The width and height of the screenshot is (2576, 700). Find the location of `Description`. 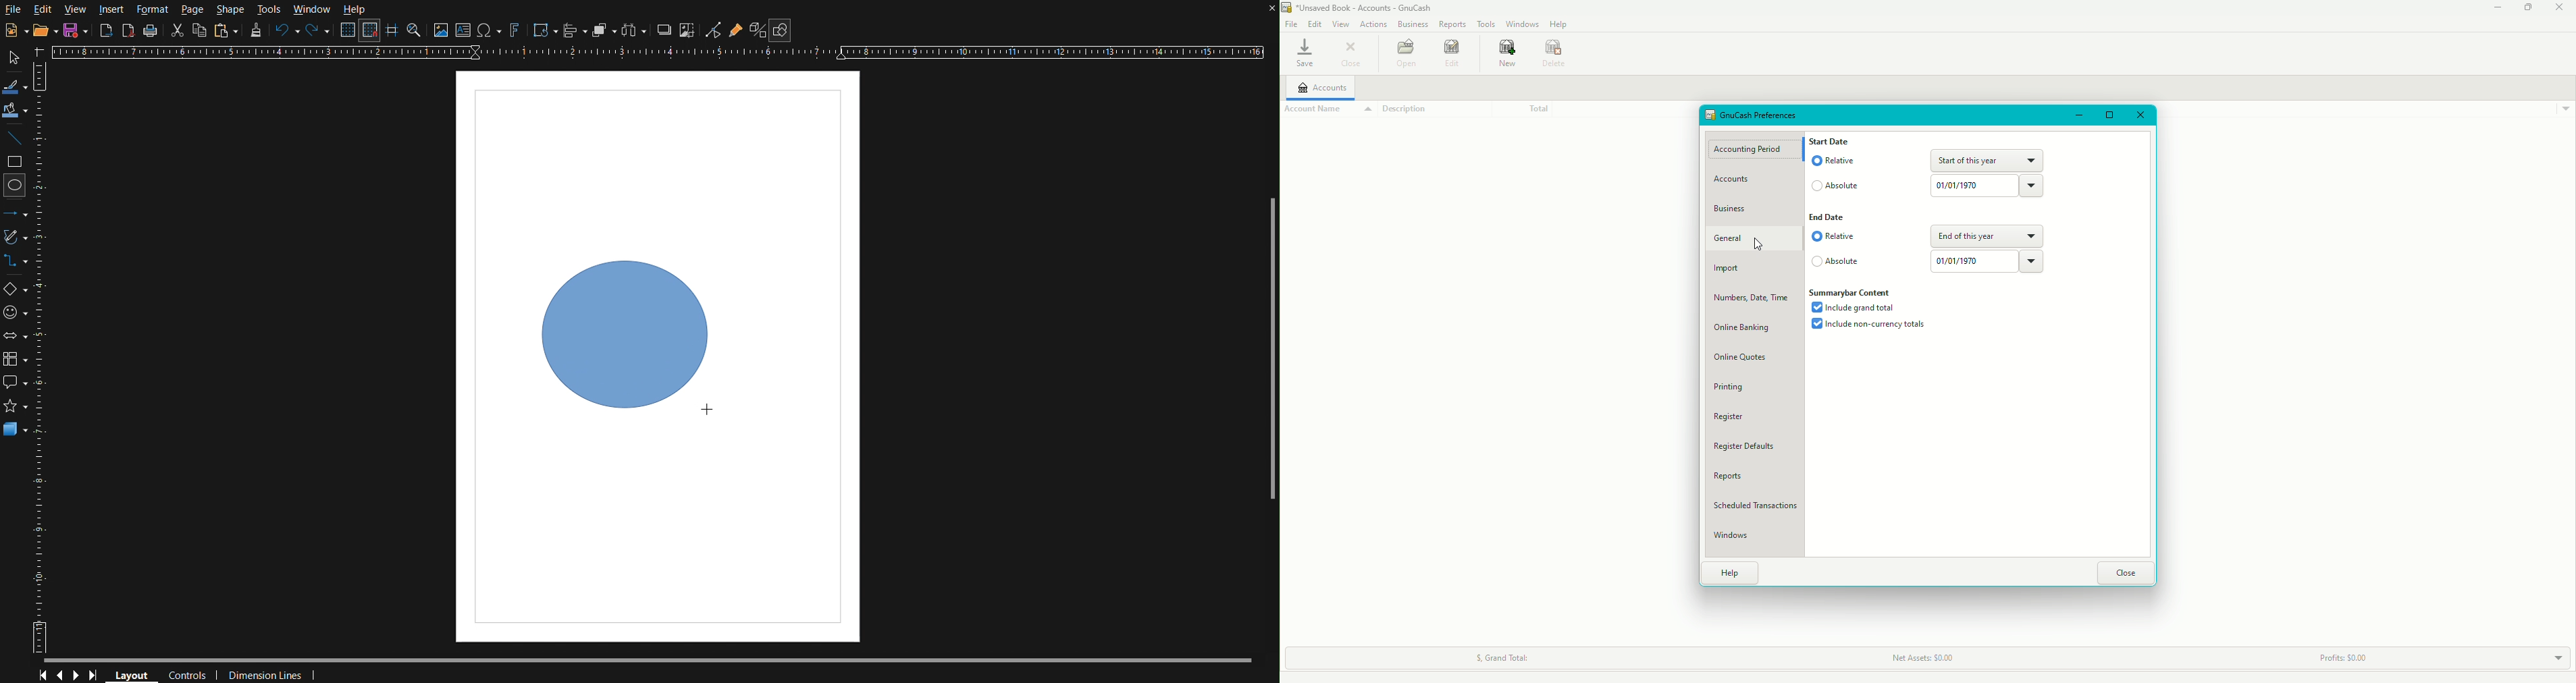

Description is located at coordinates (1412, 109).